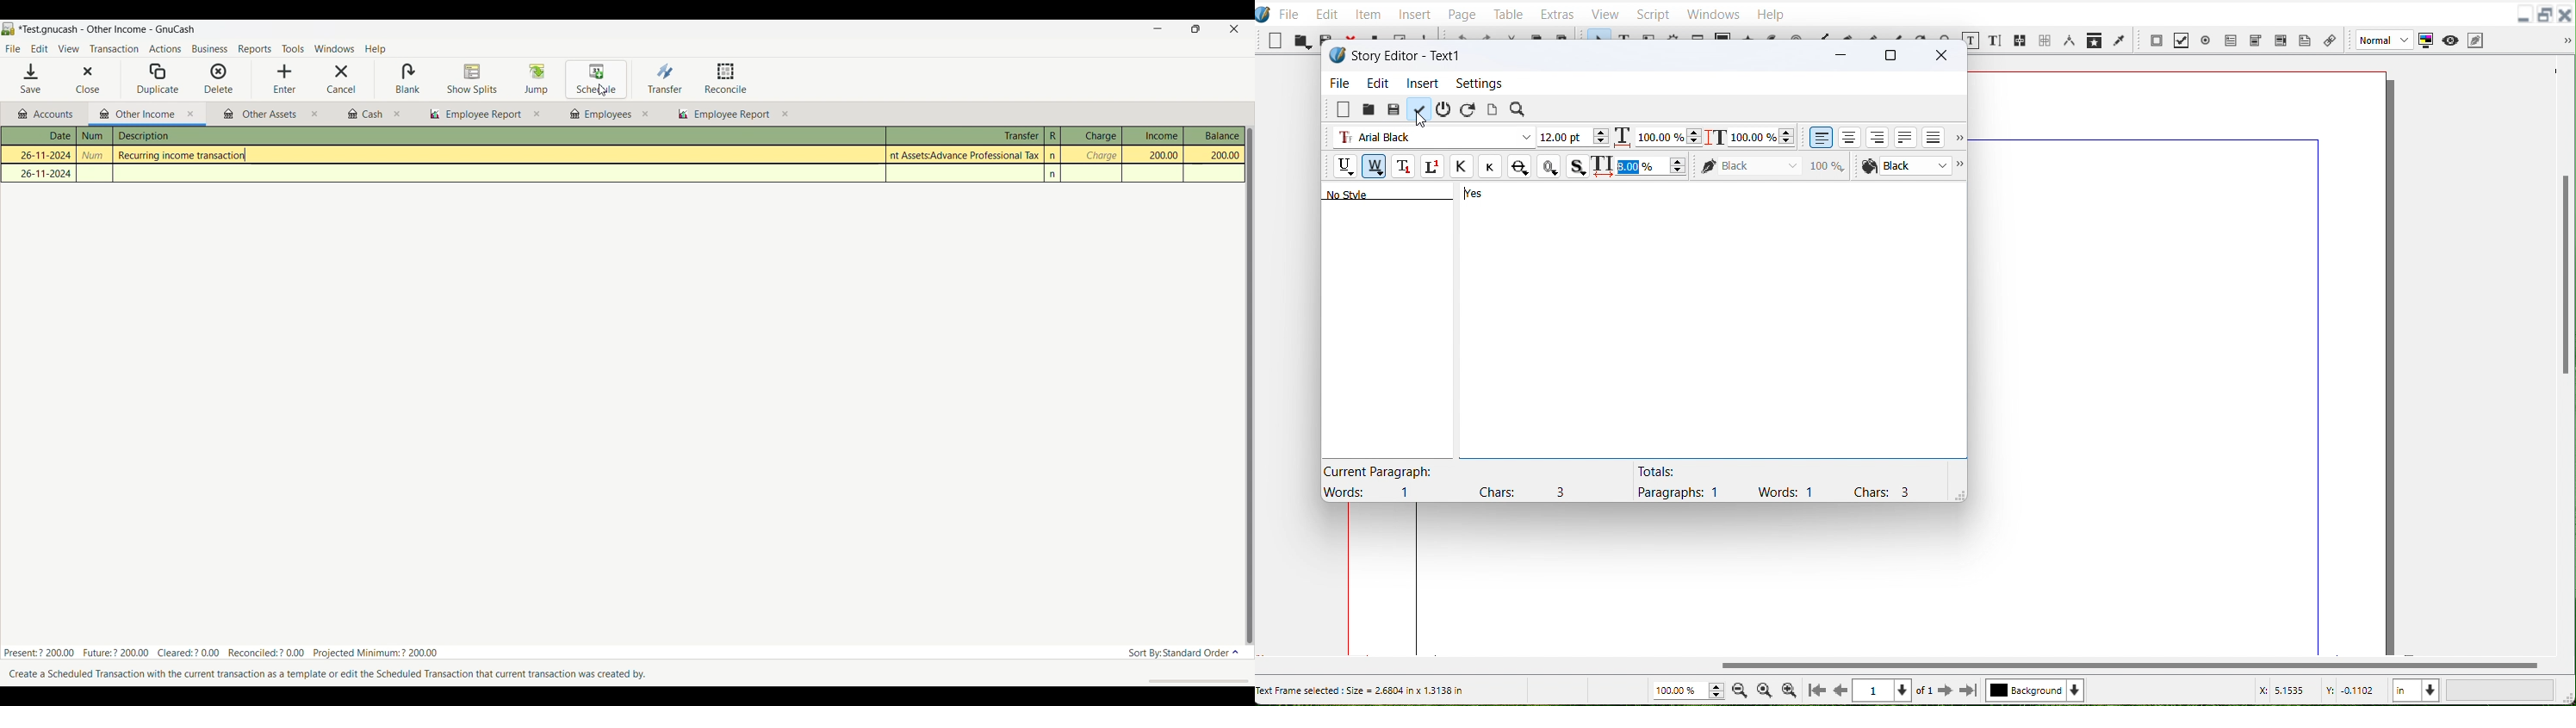 This screenshot has height=728, width=2576. I want to click on Font , so click(1431, 136).